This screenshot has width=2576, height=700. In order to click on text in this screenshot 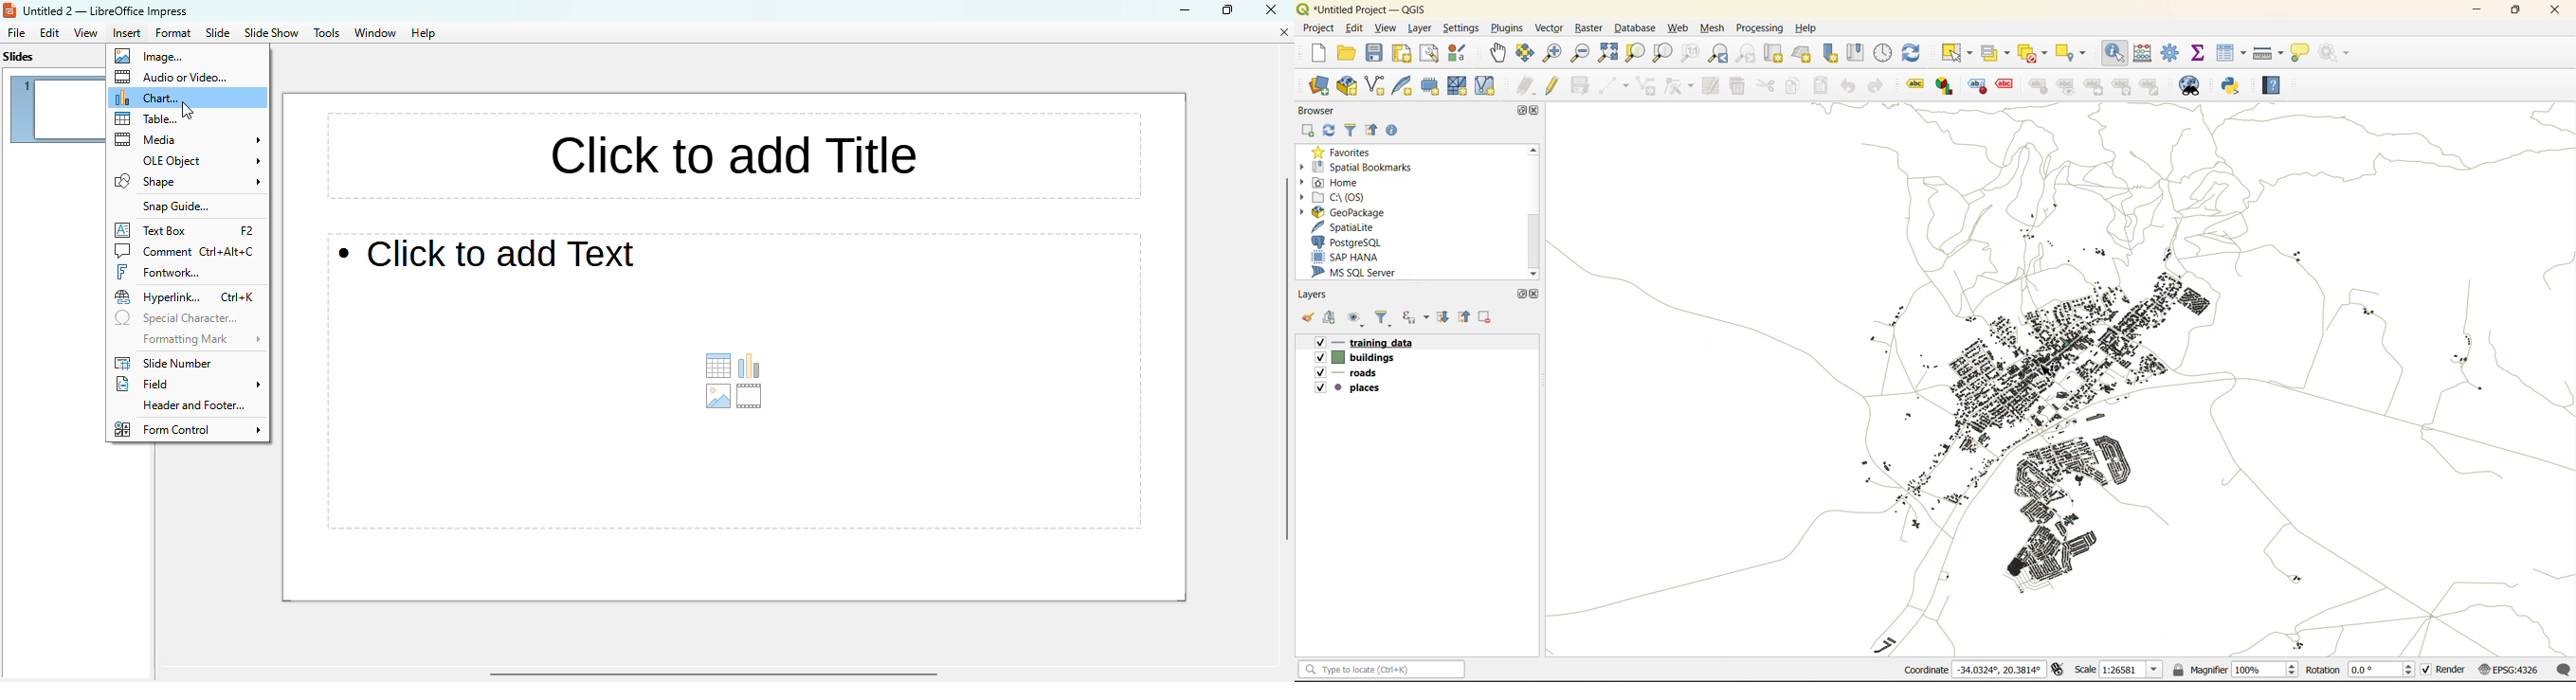, I will do `click(489, 252)`.